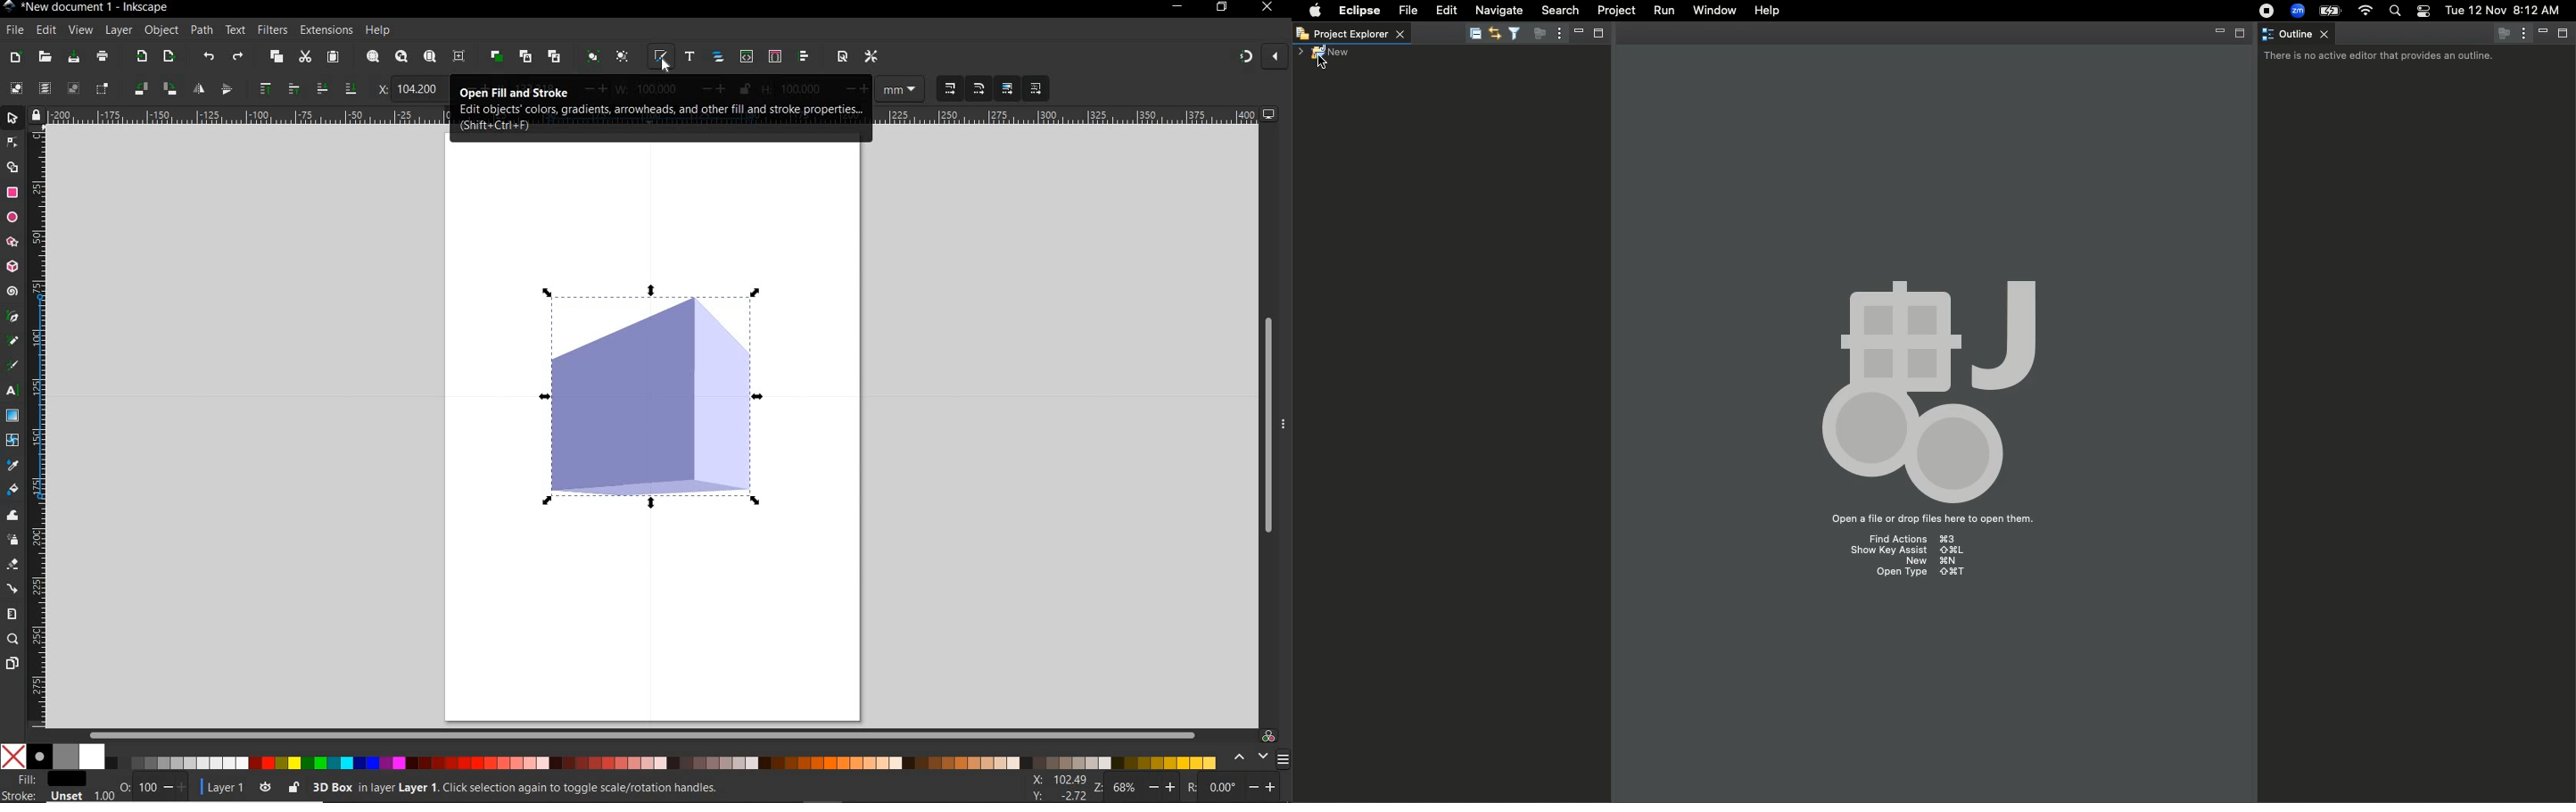  What do you see at coordinates (15, 86) in the screenshot?
I see `SELECT ALL` at bounding box center [15, 86].